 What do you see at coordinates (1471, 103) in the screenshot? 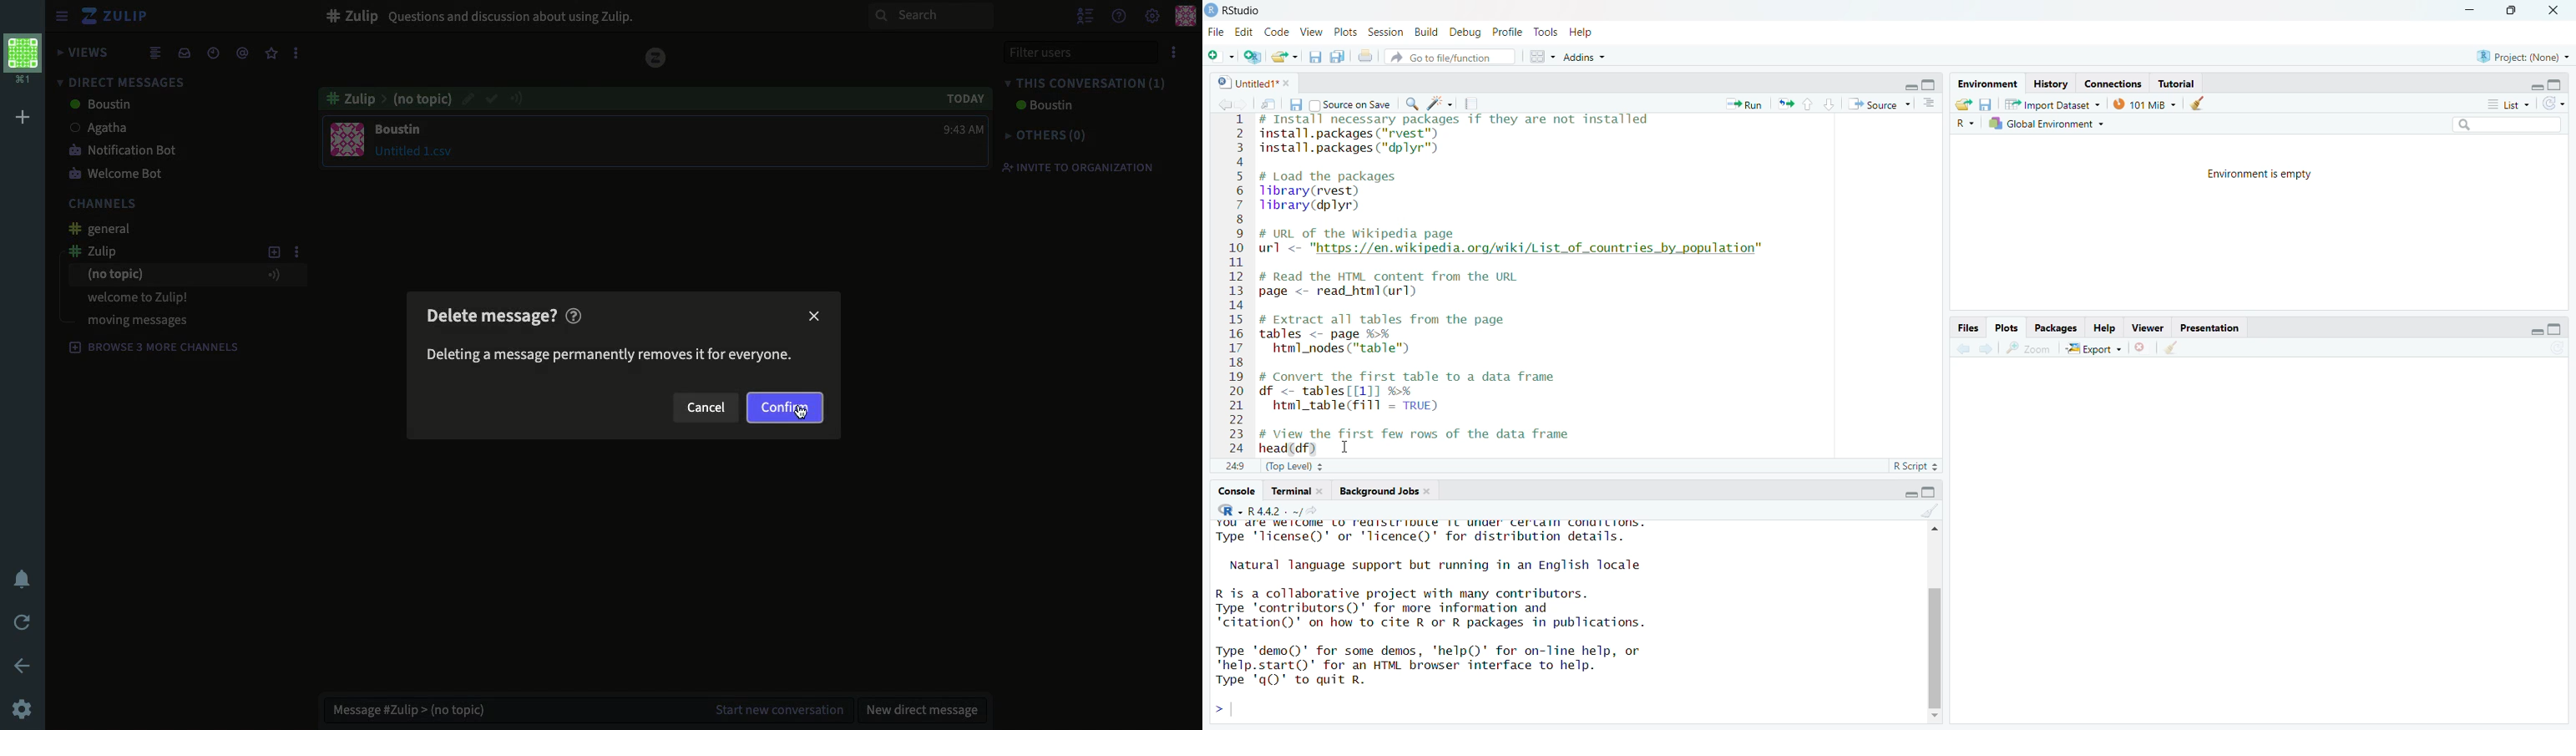
I see `compile report` at bounding box center [1471, 103].